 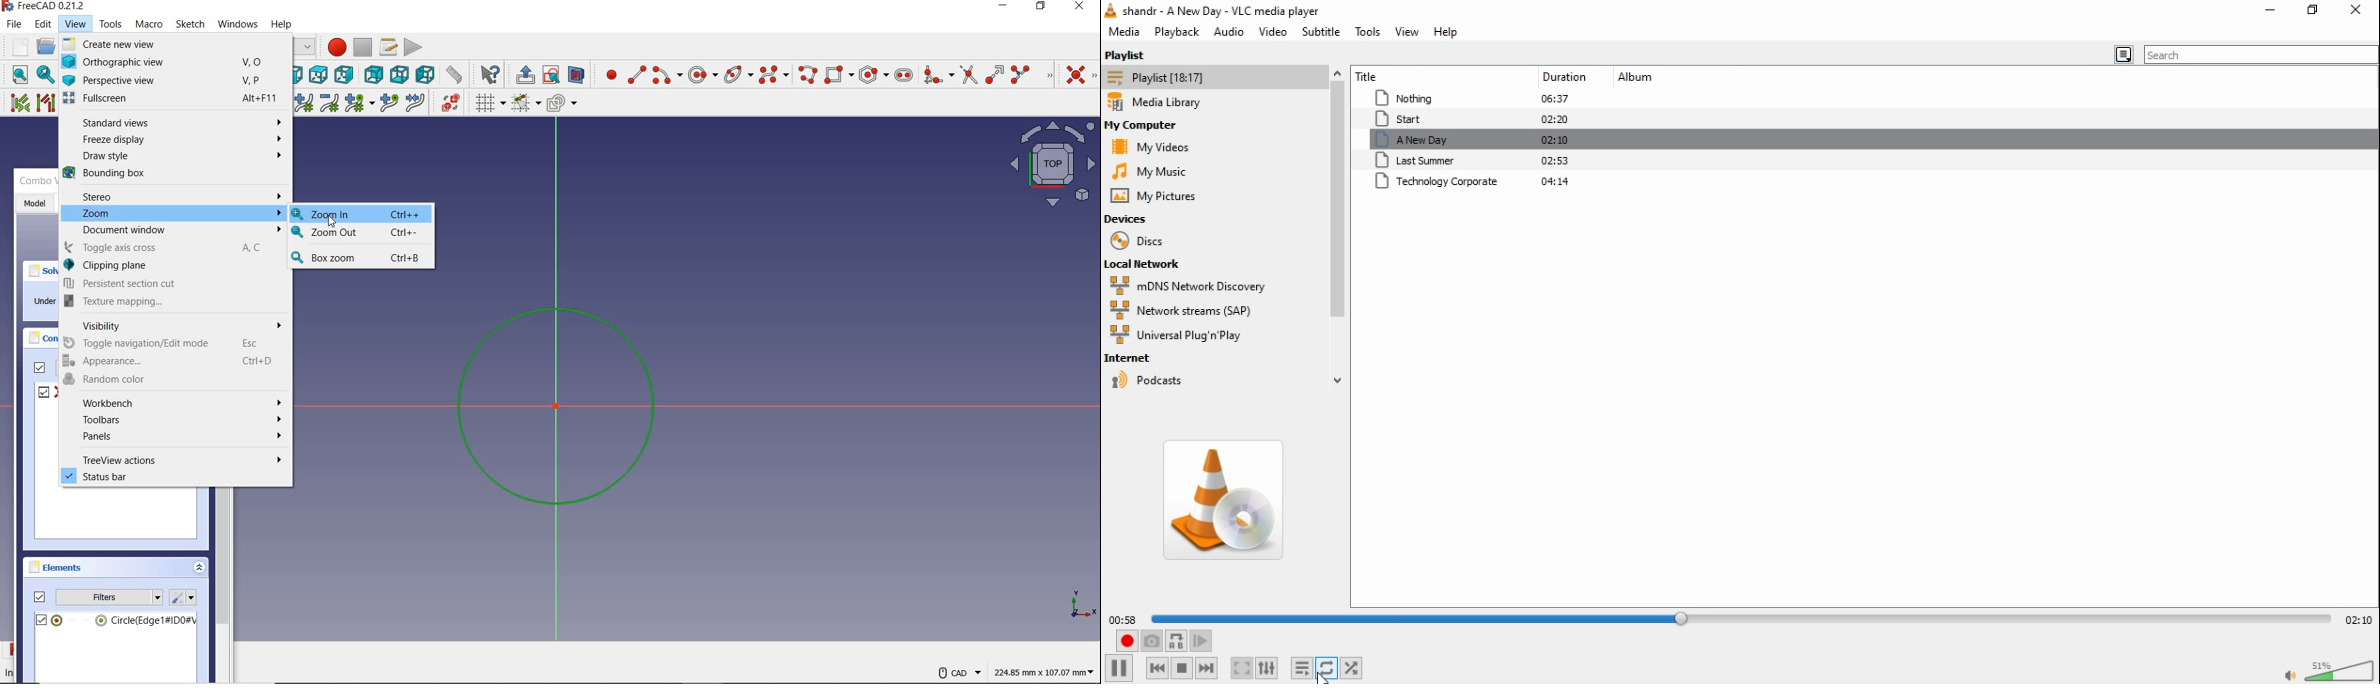 What do you see at coordinates (1320, 32) in the screenshot?
I see `subtitle` at bounding box center [1320, 32].